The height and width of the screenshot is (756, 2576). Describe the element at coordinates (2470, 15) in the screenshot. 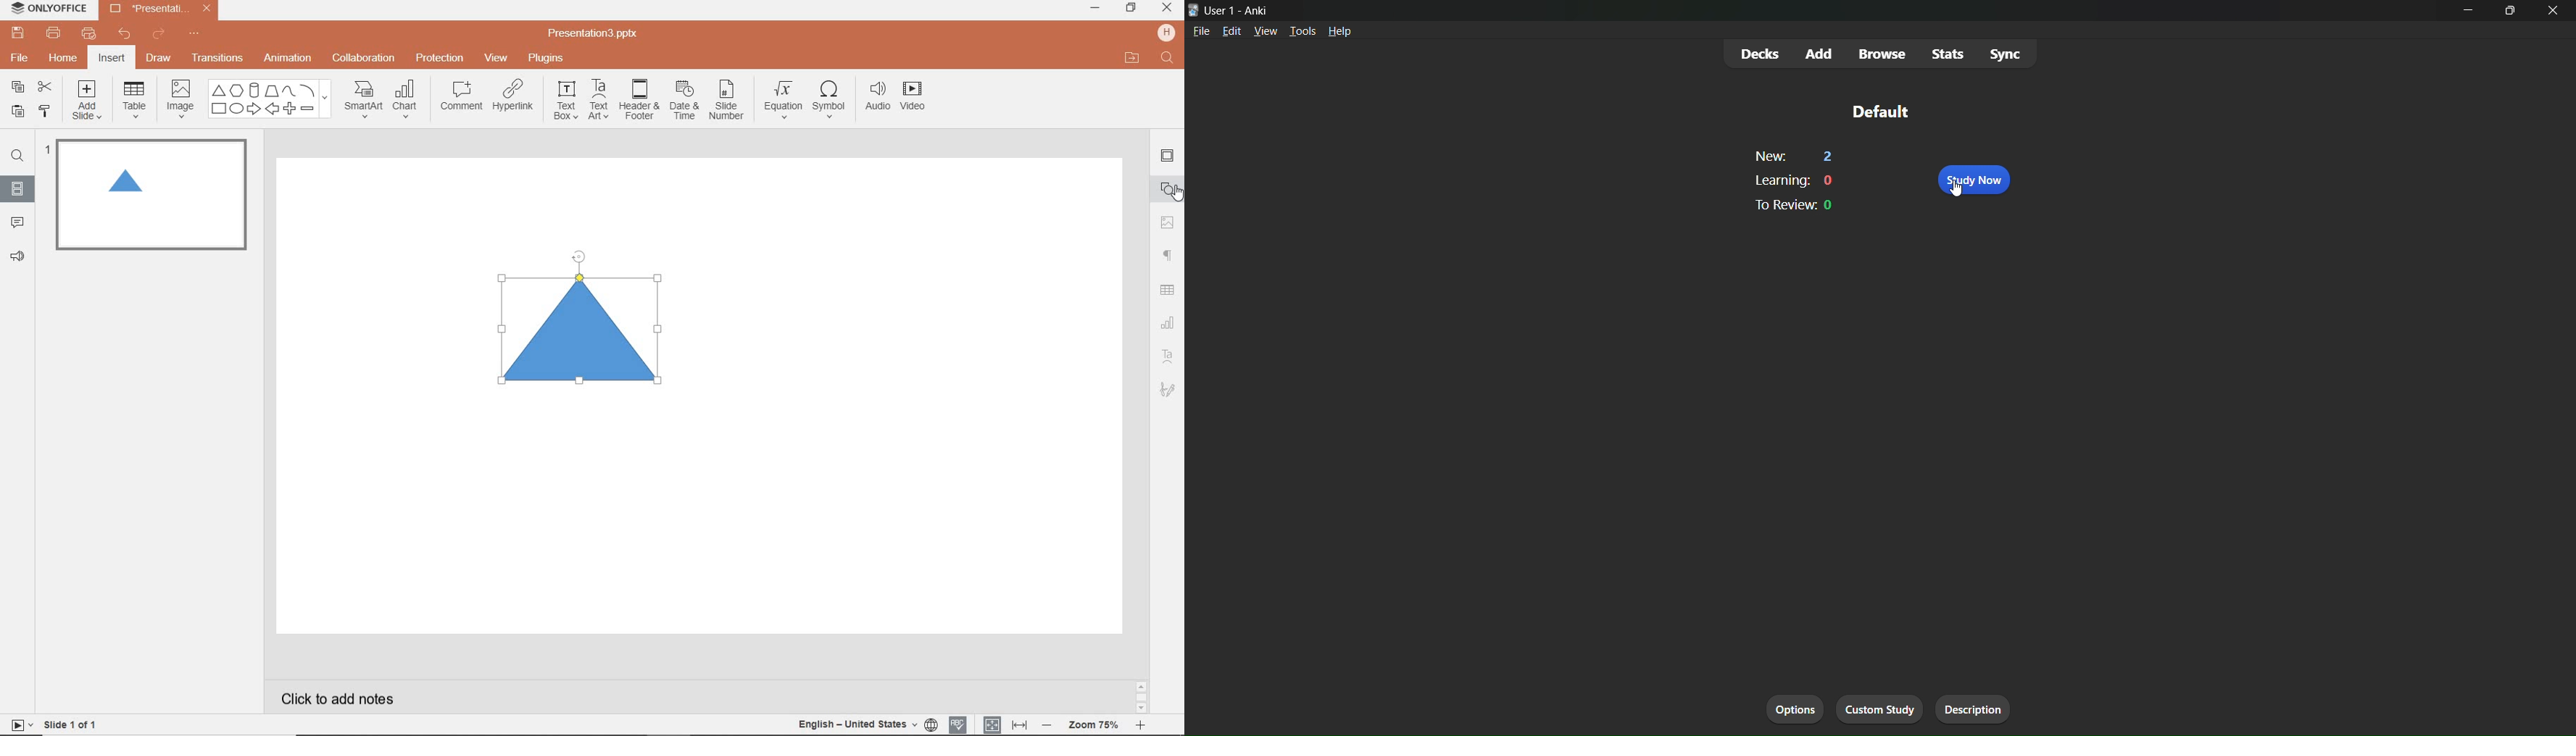

I see `minimize` at that location.